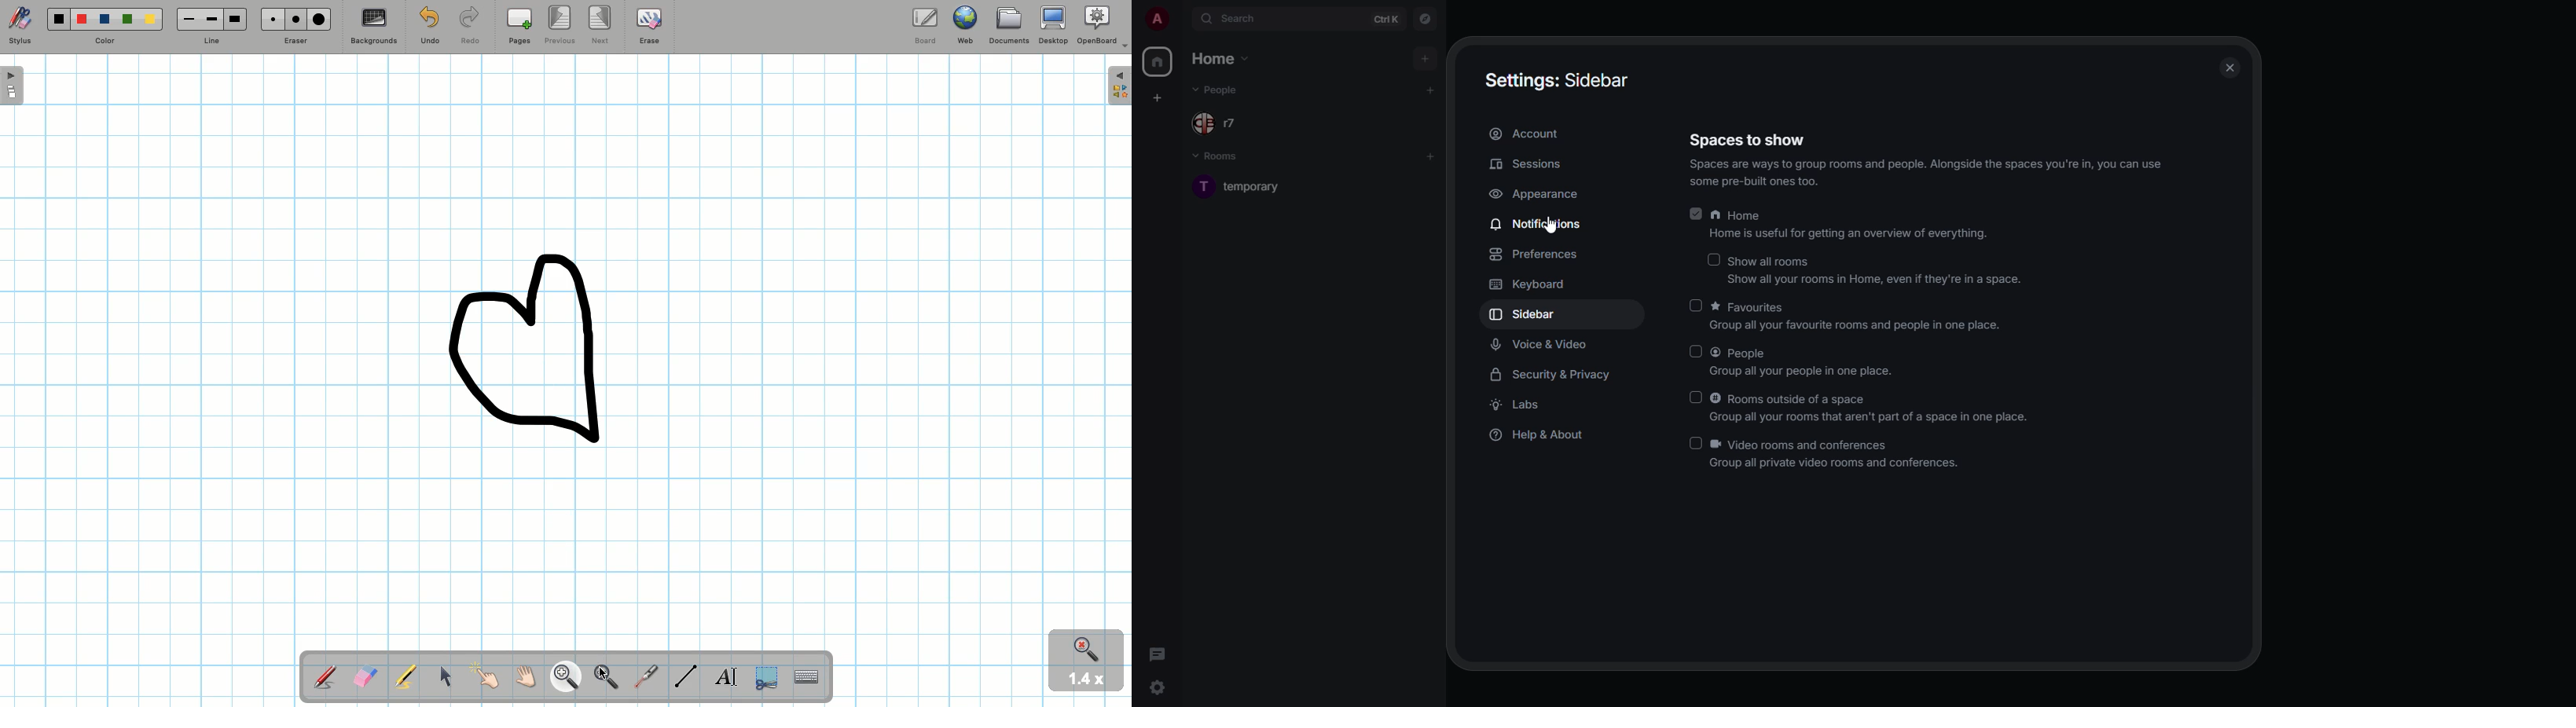 The height and width of the screenshot is (728, 2576). Describe the element at coordinates (1527, 314) in the screenshot. I see `sidebar` at that location.